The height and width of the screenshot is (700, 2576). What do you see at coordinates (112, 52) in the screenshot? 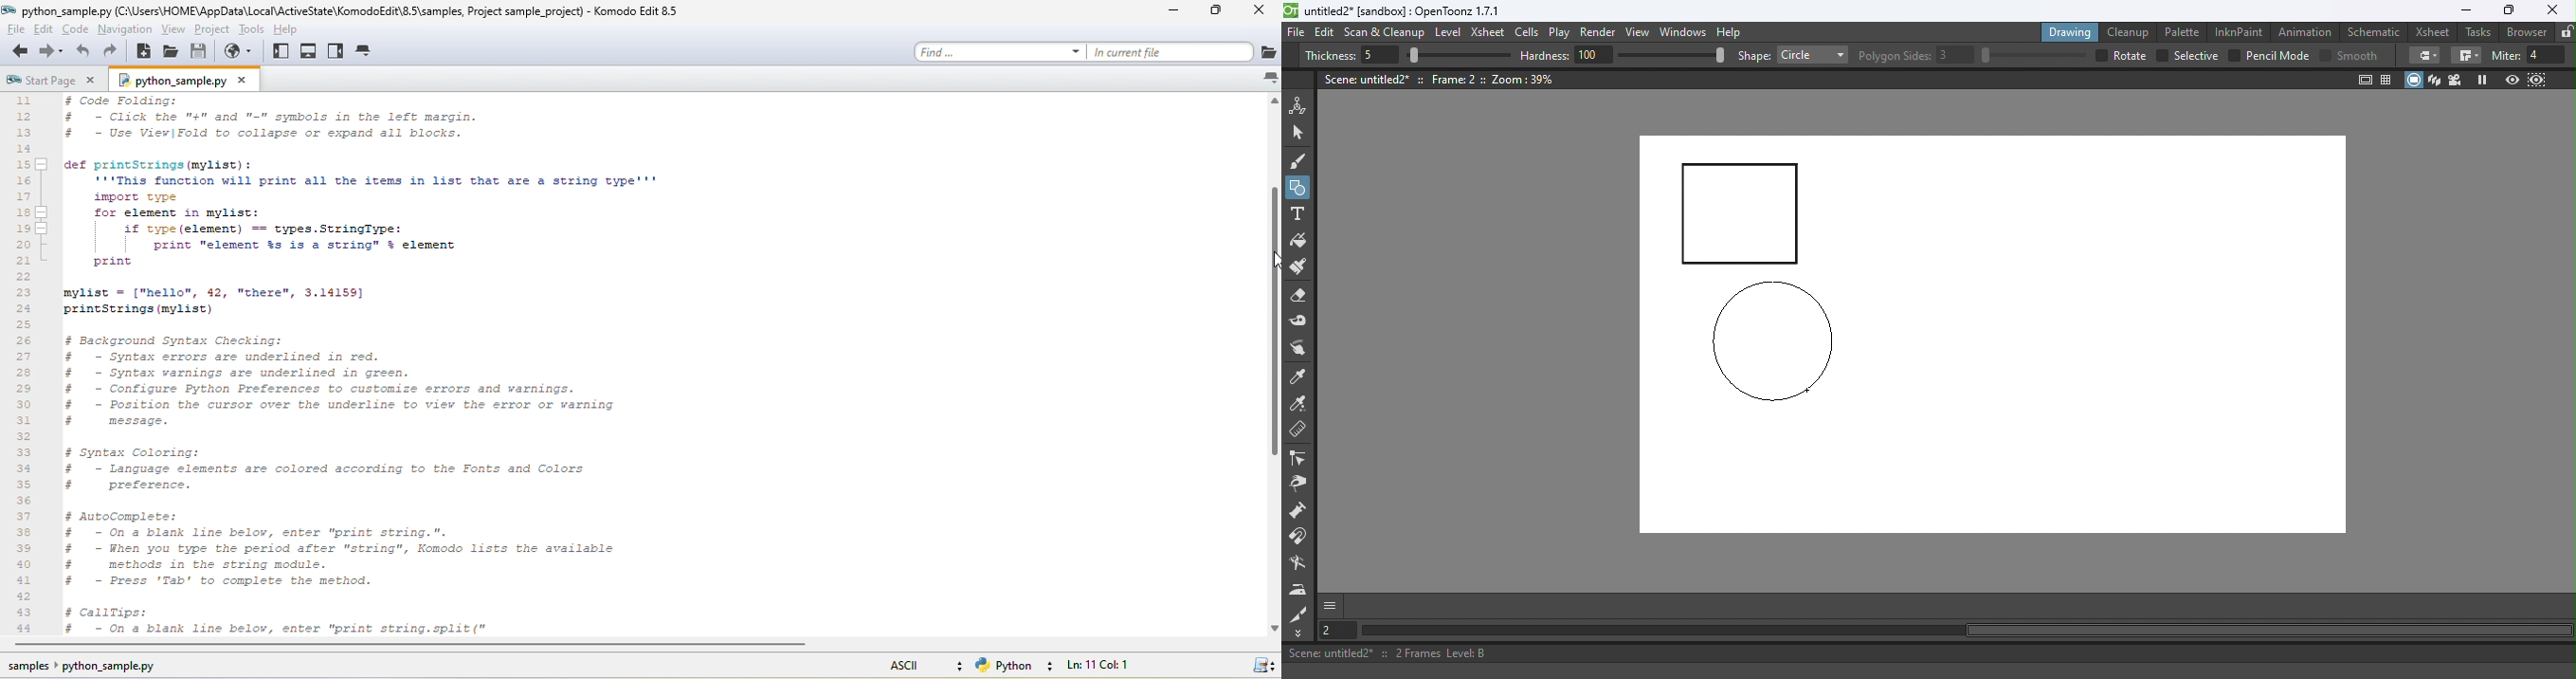
I see `redo` at bounding box center [112, 52].